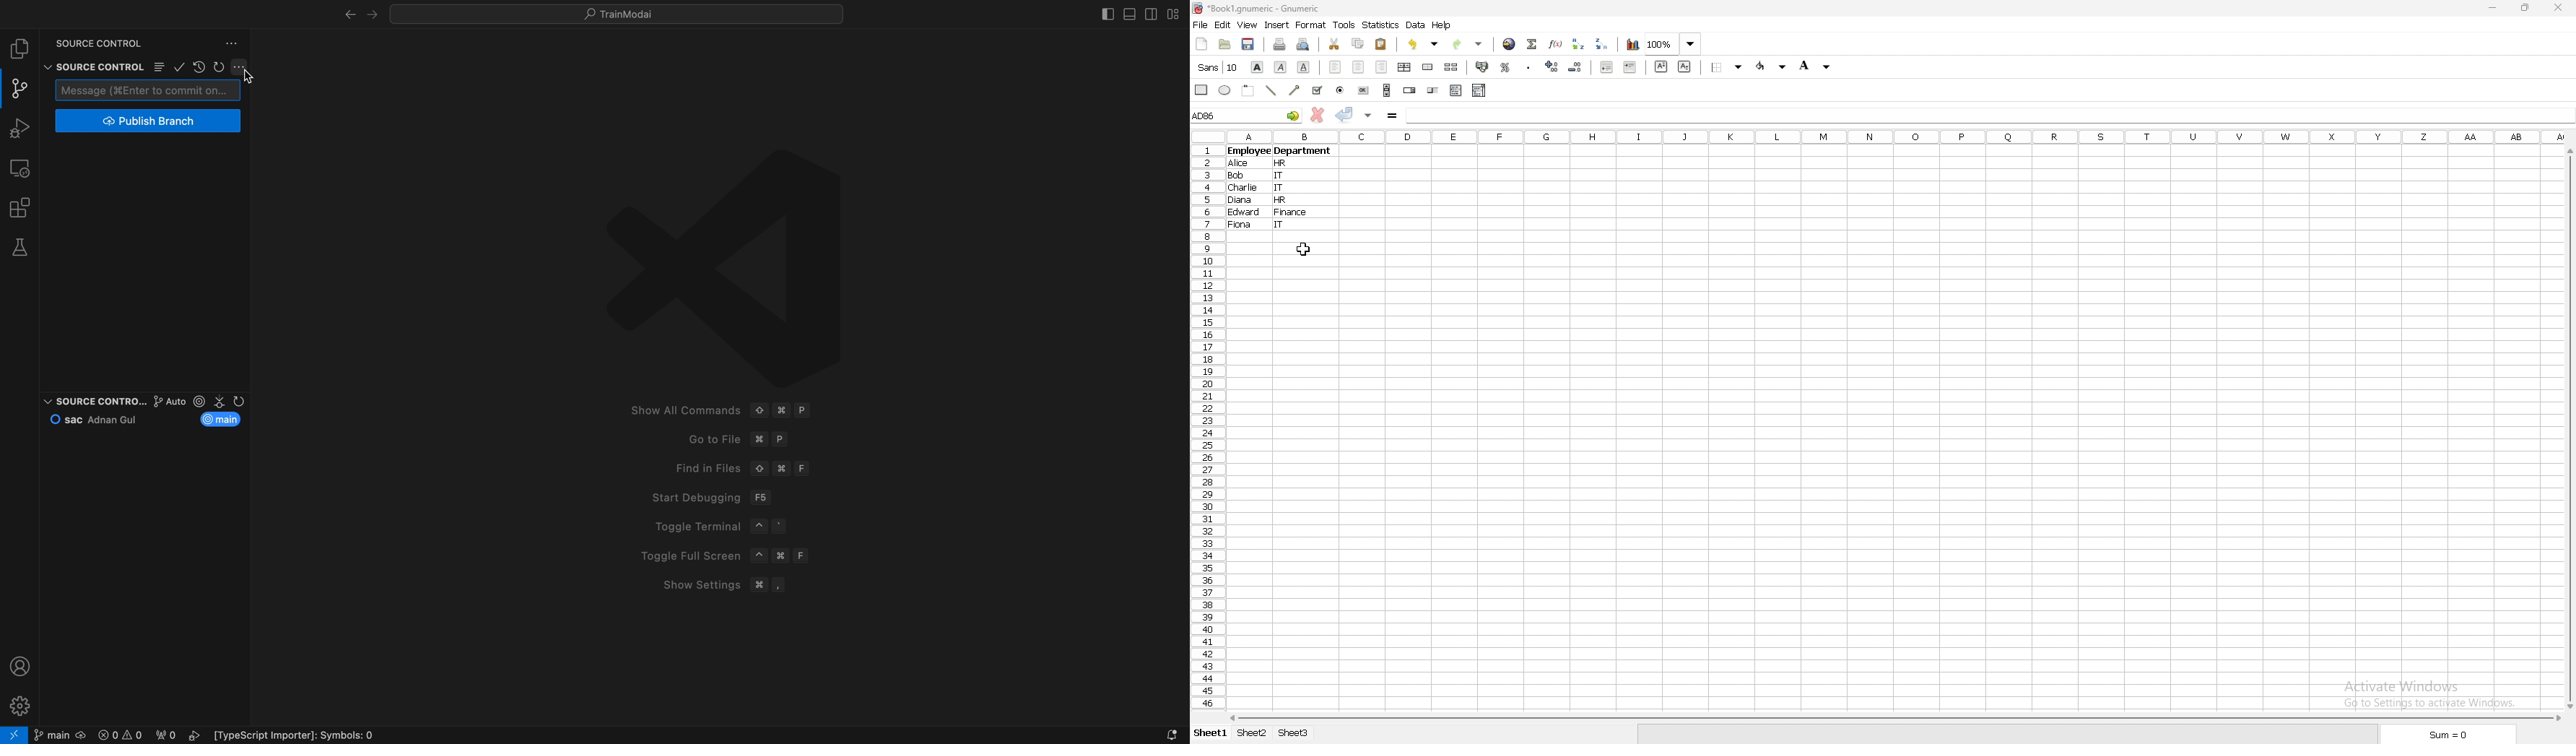 The height and width of the screenshot is (756, 2576). I want to click on thousands separator, so click(1528, 66).